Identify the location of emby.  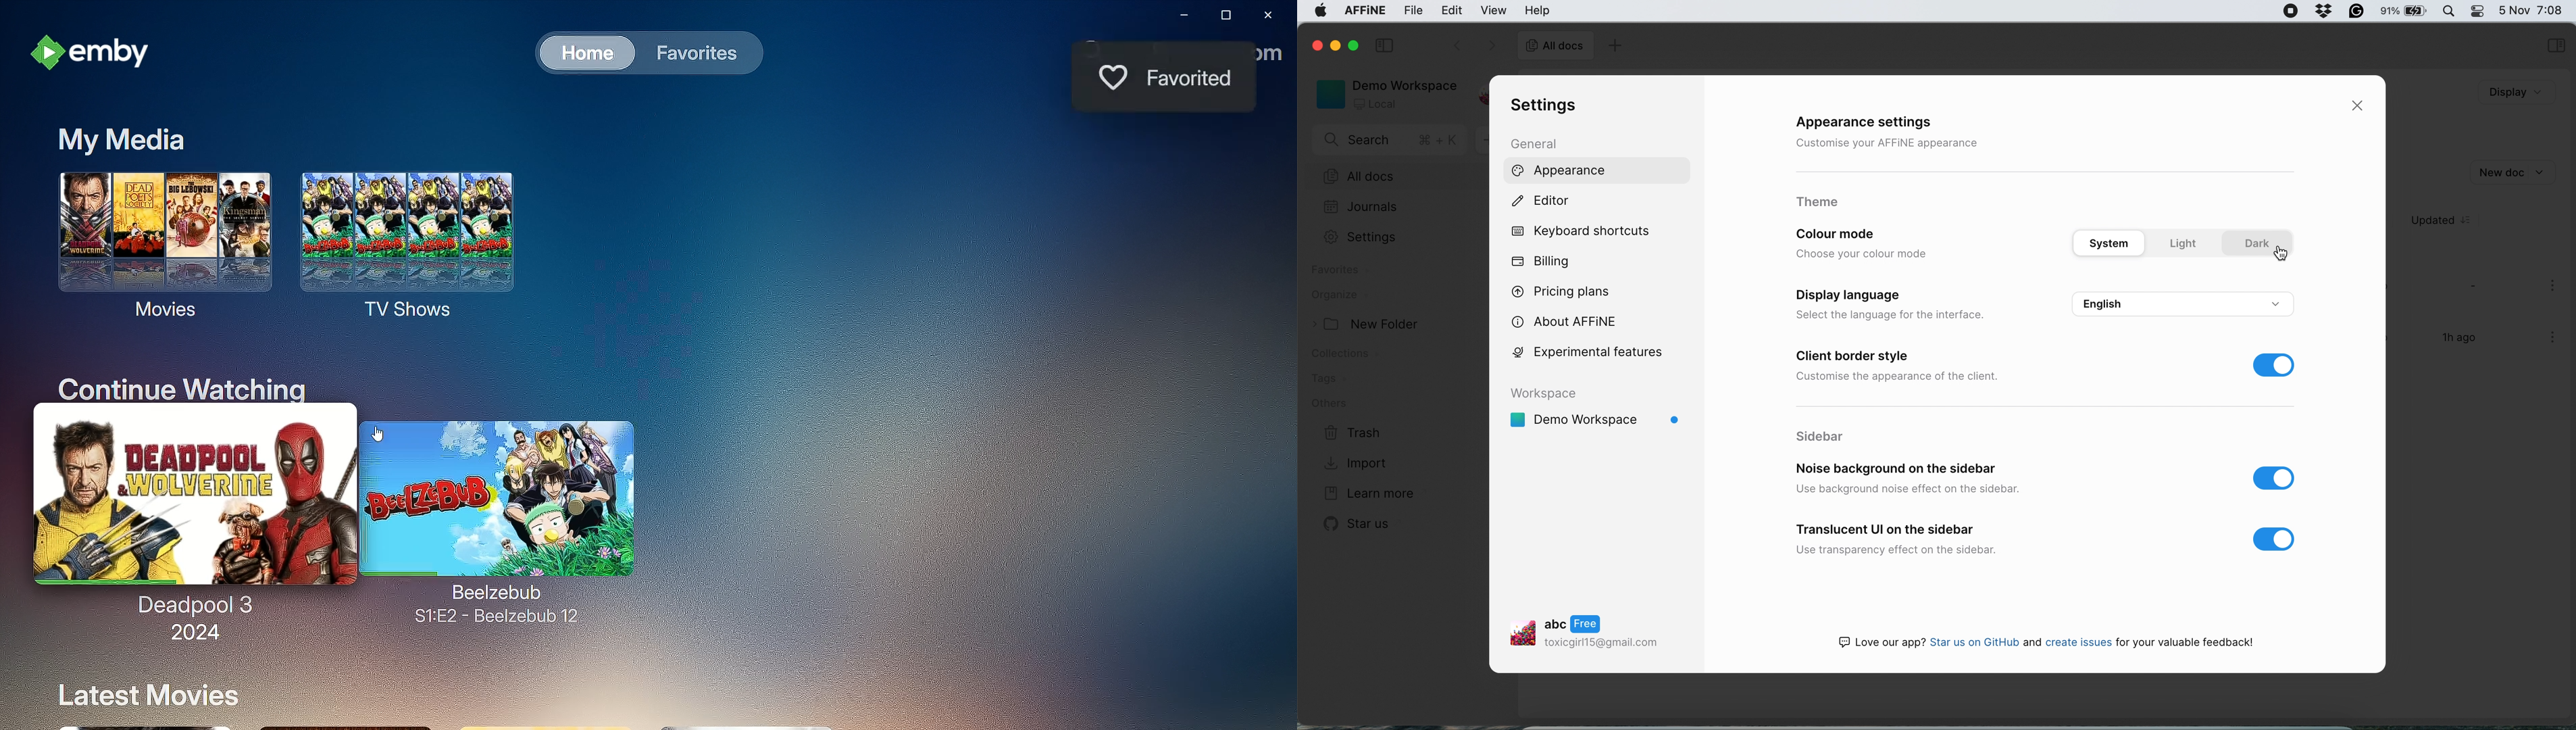
(91, 55).